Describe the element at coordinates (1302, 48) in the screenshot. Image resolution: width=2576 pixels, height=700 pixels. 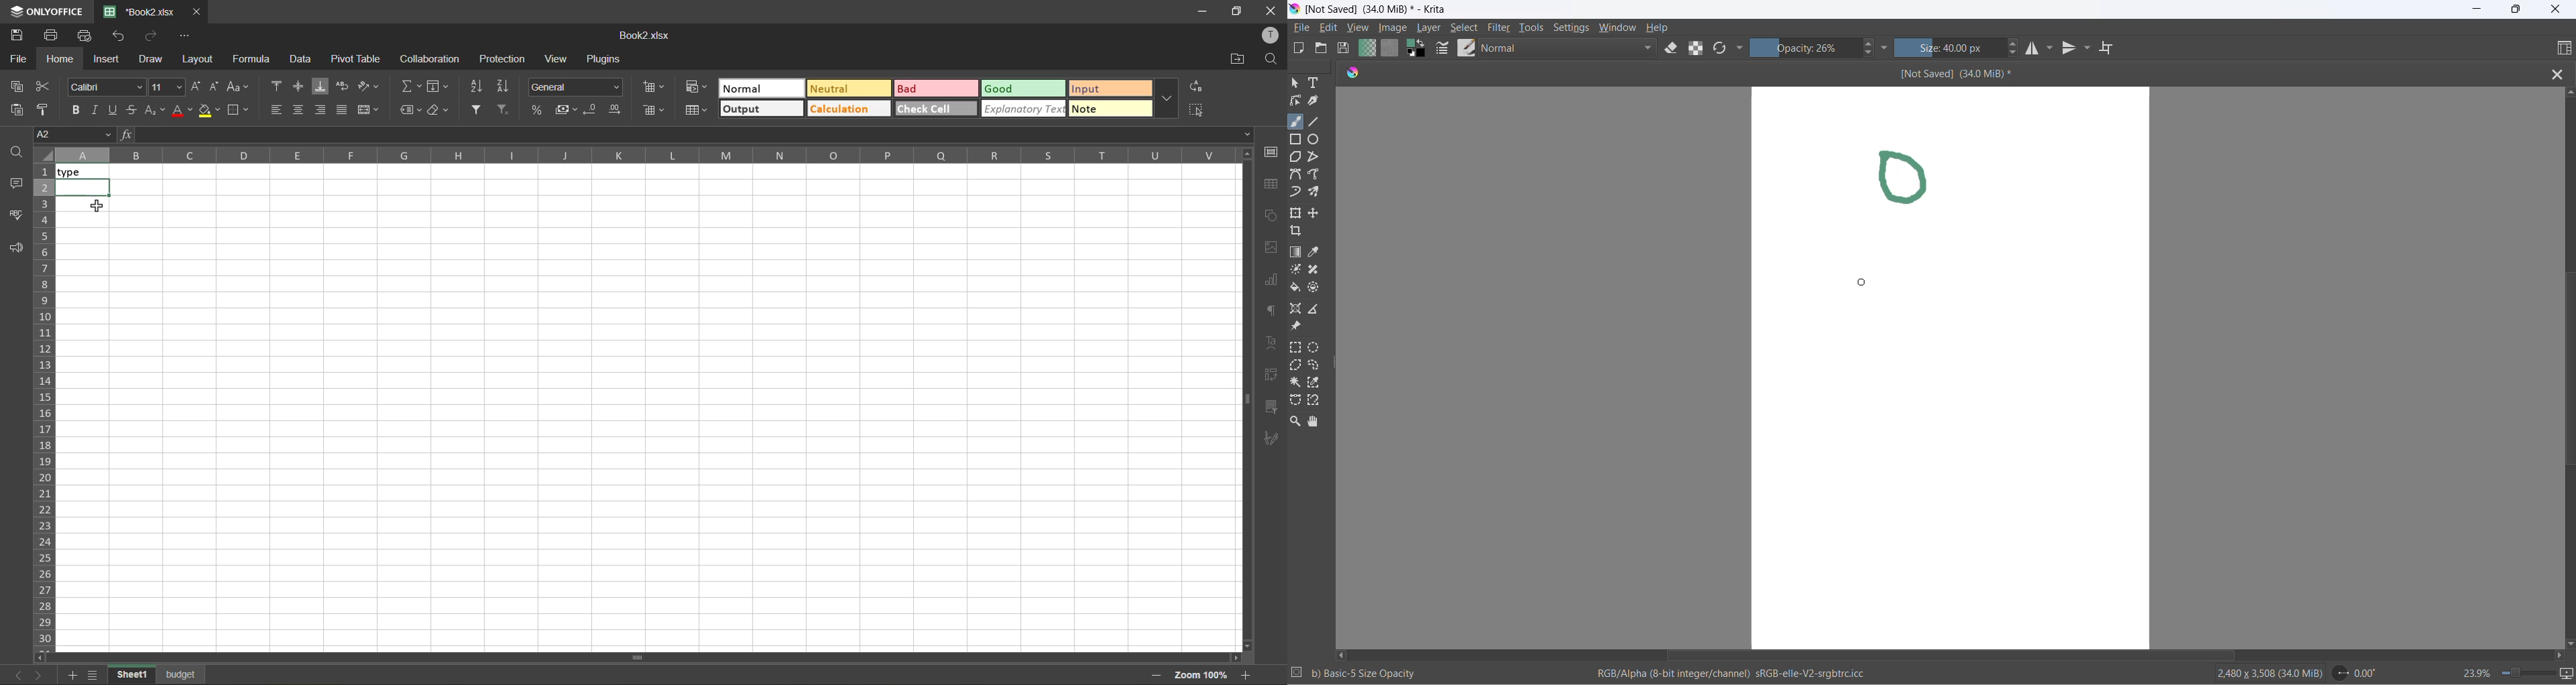
I see `new document` at that location.